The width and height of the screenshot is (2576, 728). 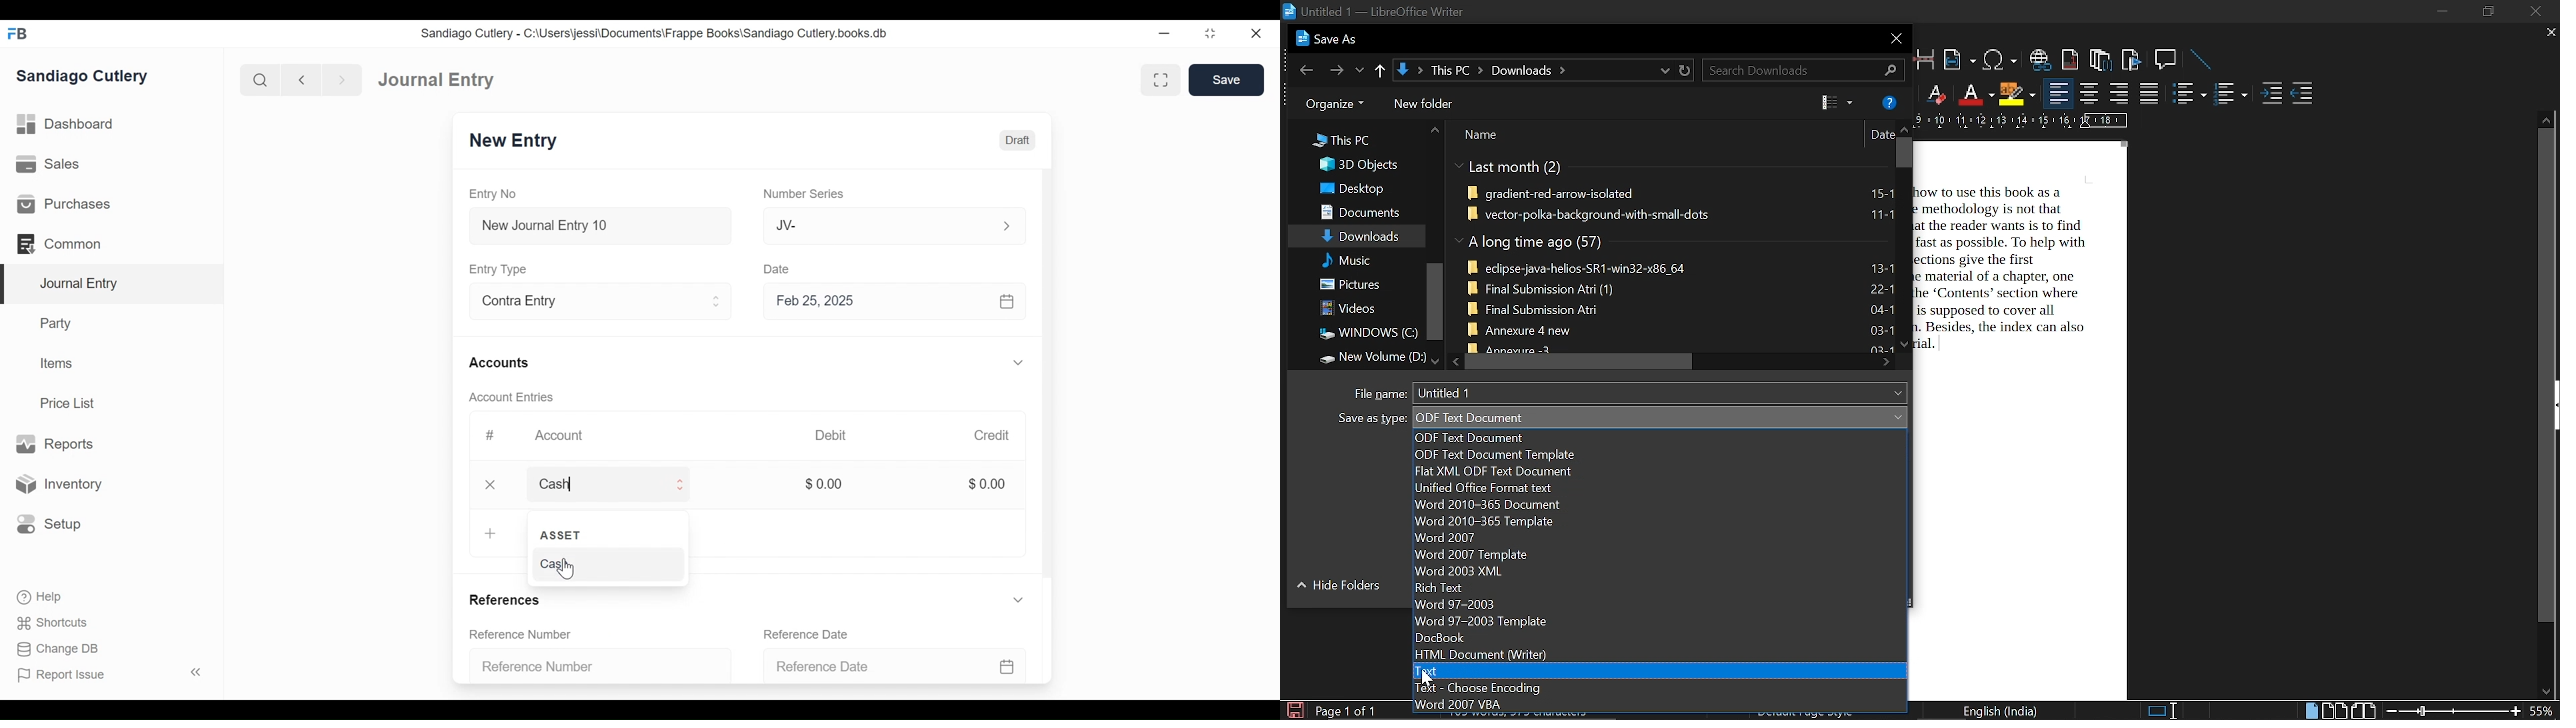 I want to click on New Journal Entry 10, so click(x=600, y=225).